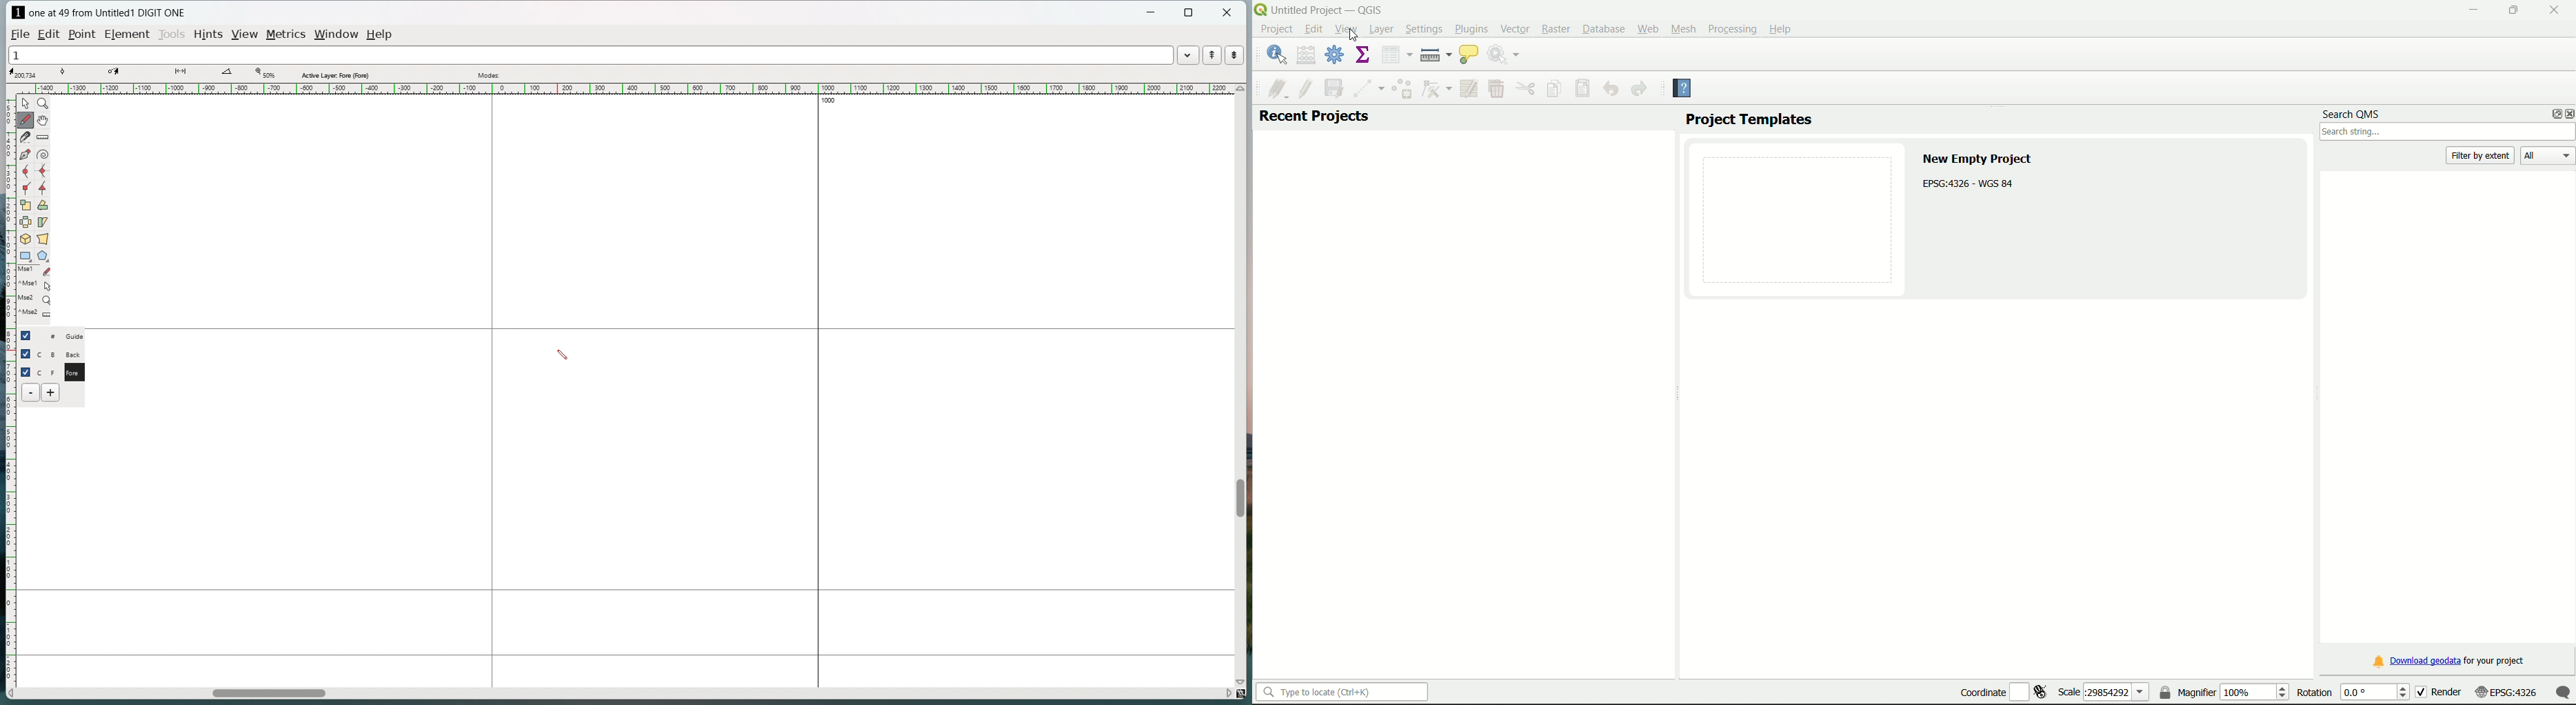 The width and height of the screenshot is (2576, 728). What do you see at coordinates (1315, 116) in the screenshot?
I see `recent projects` at bounding box center [1315, 116].